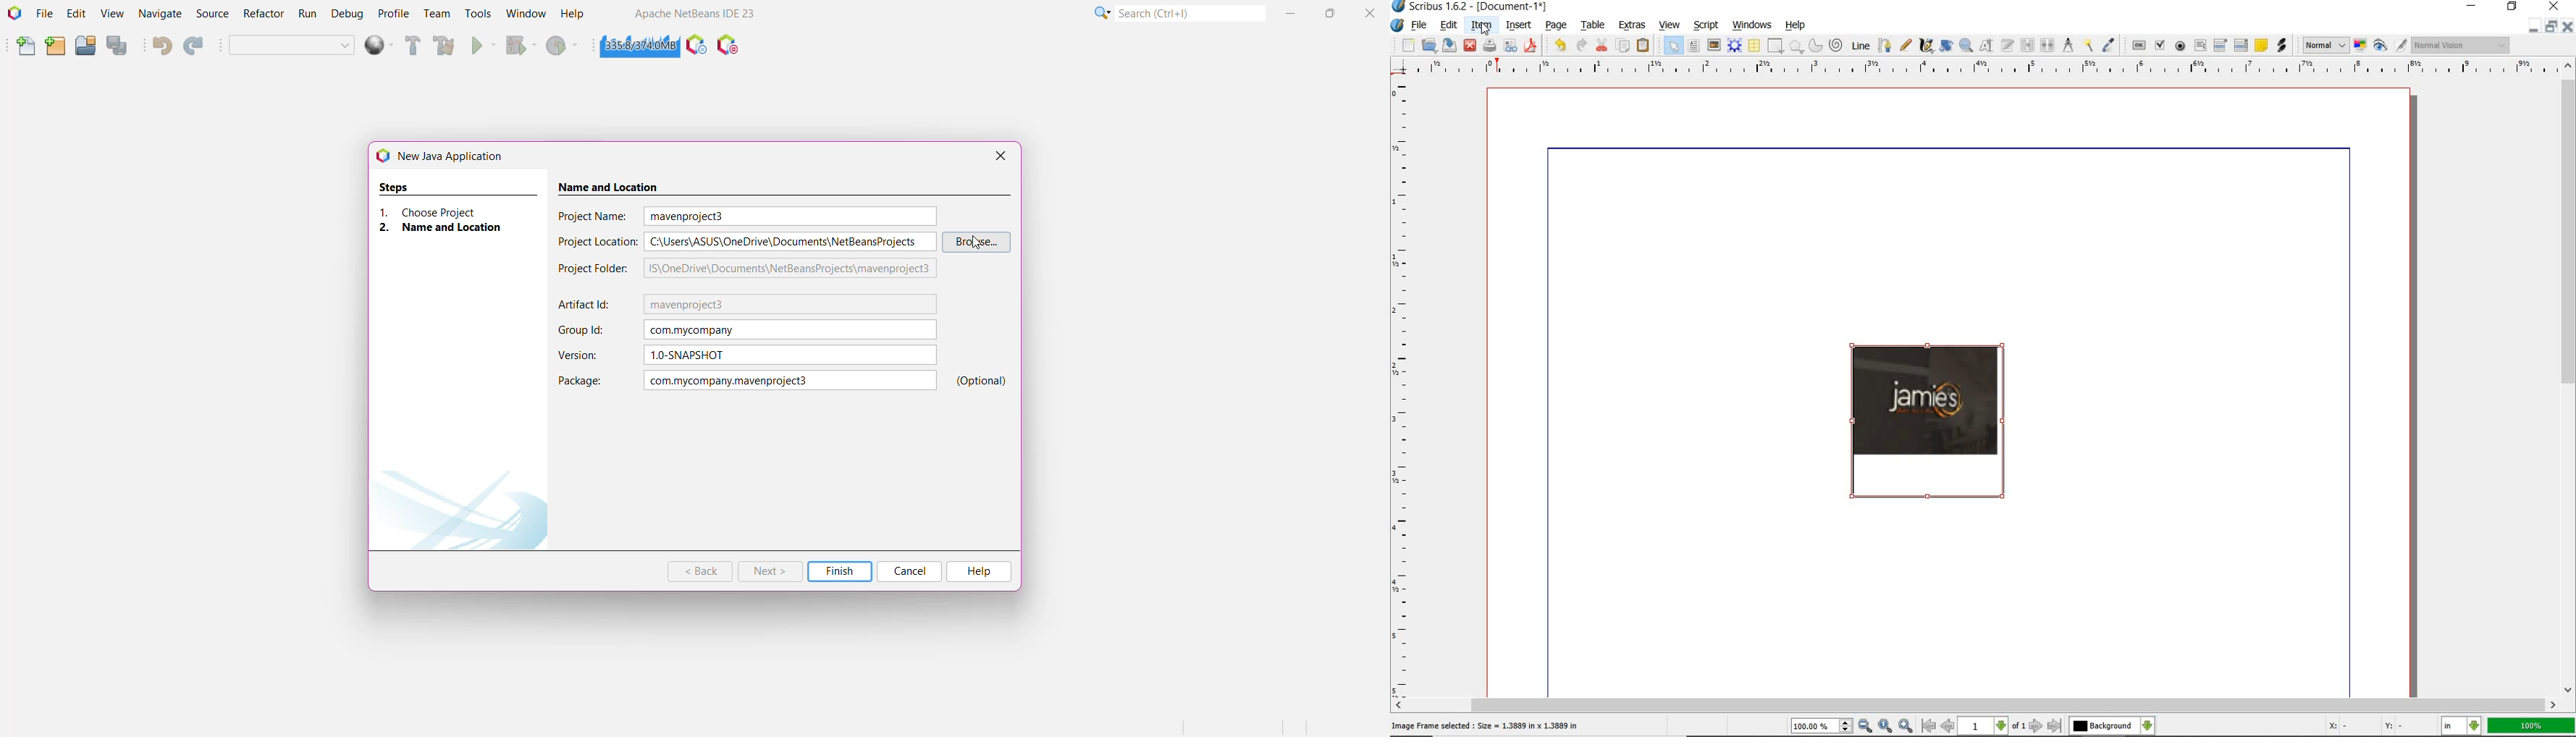  What do you see at coordinates (2325, 45) in the screenshot?
I see `select image preview mode: Normal` at bounding box center [2325, 45].